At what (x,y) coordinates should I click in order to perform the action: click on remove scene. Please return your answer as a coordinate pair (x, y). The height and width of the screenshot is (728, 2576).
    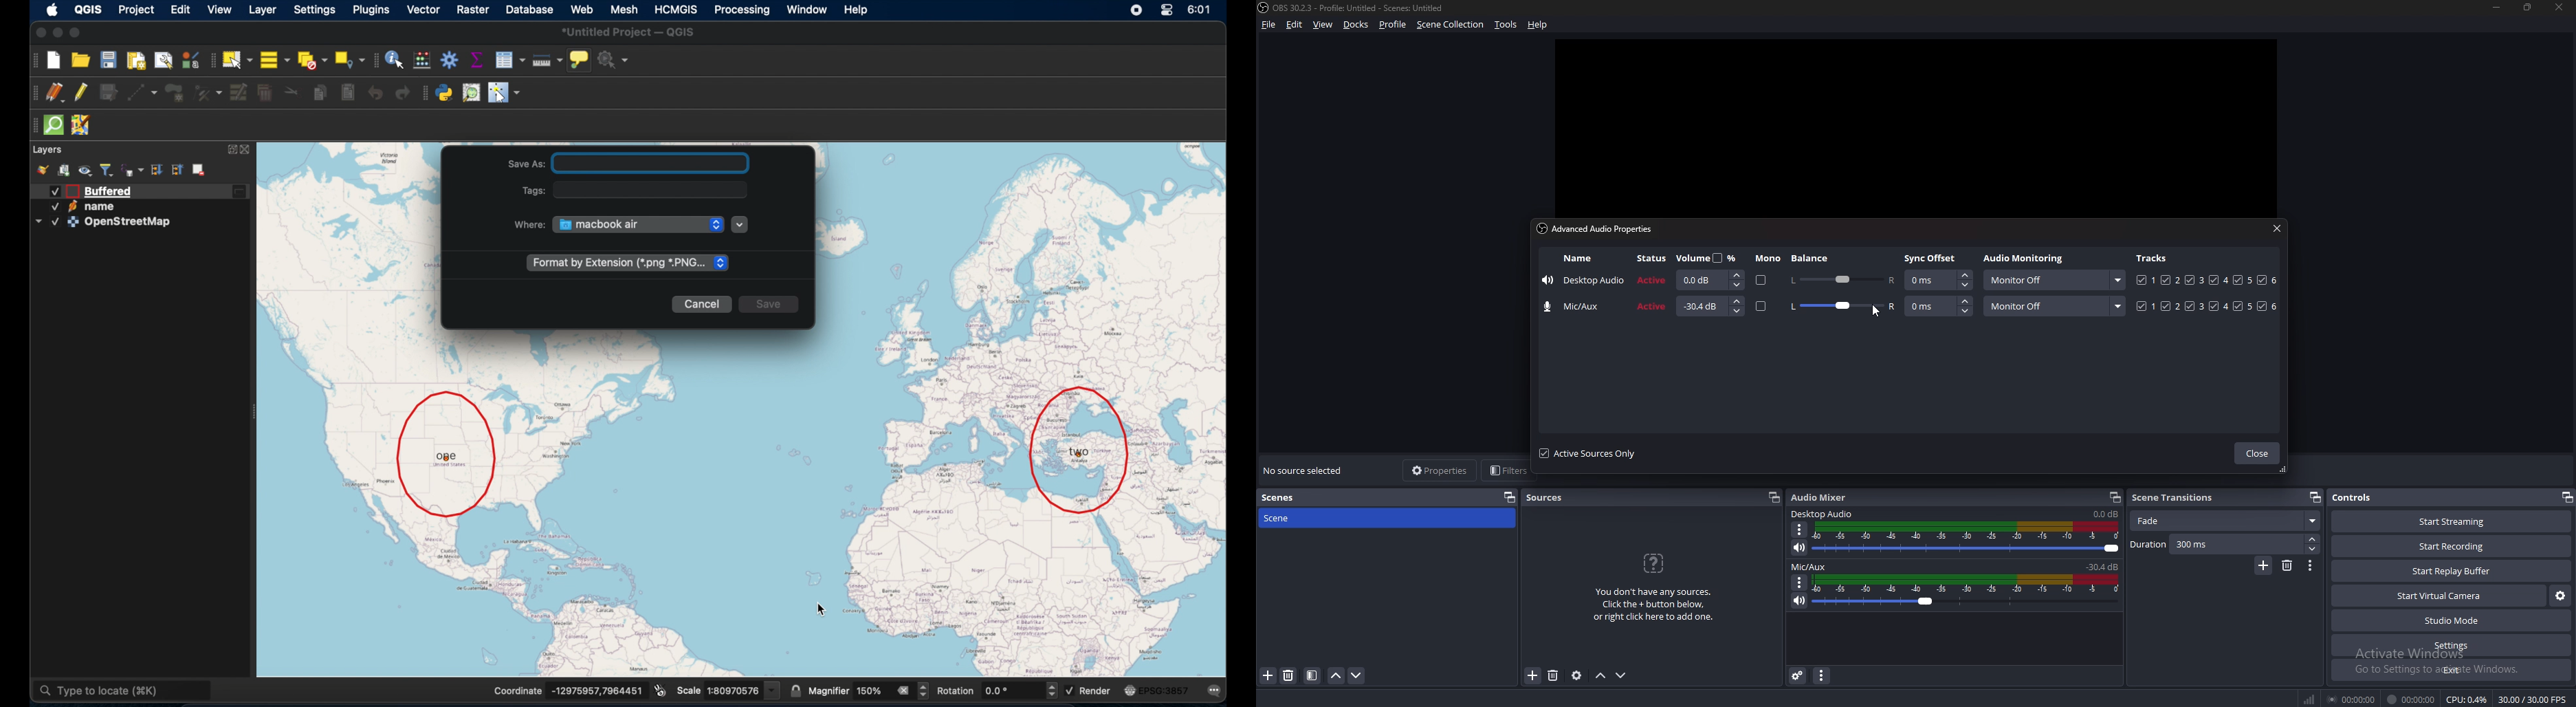
    Looking at the image, I should click on (1289, 676).